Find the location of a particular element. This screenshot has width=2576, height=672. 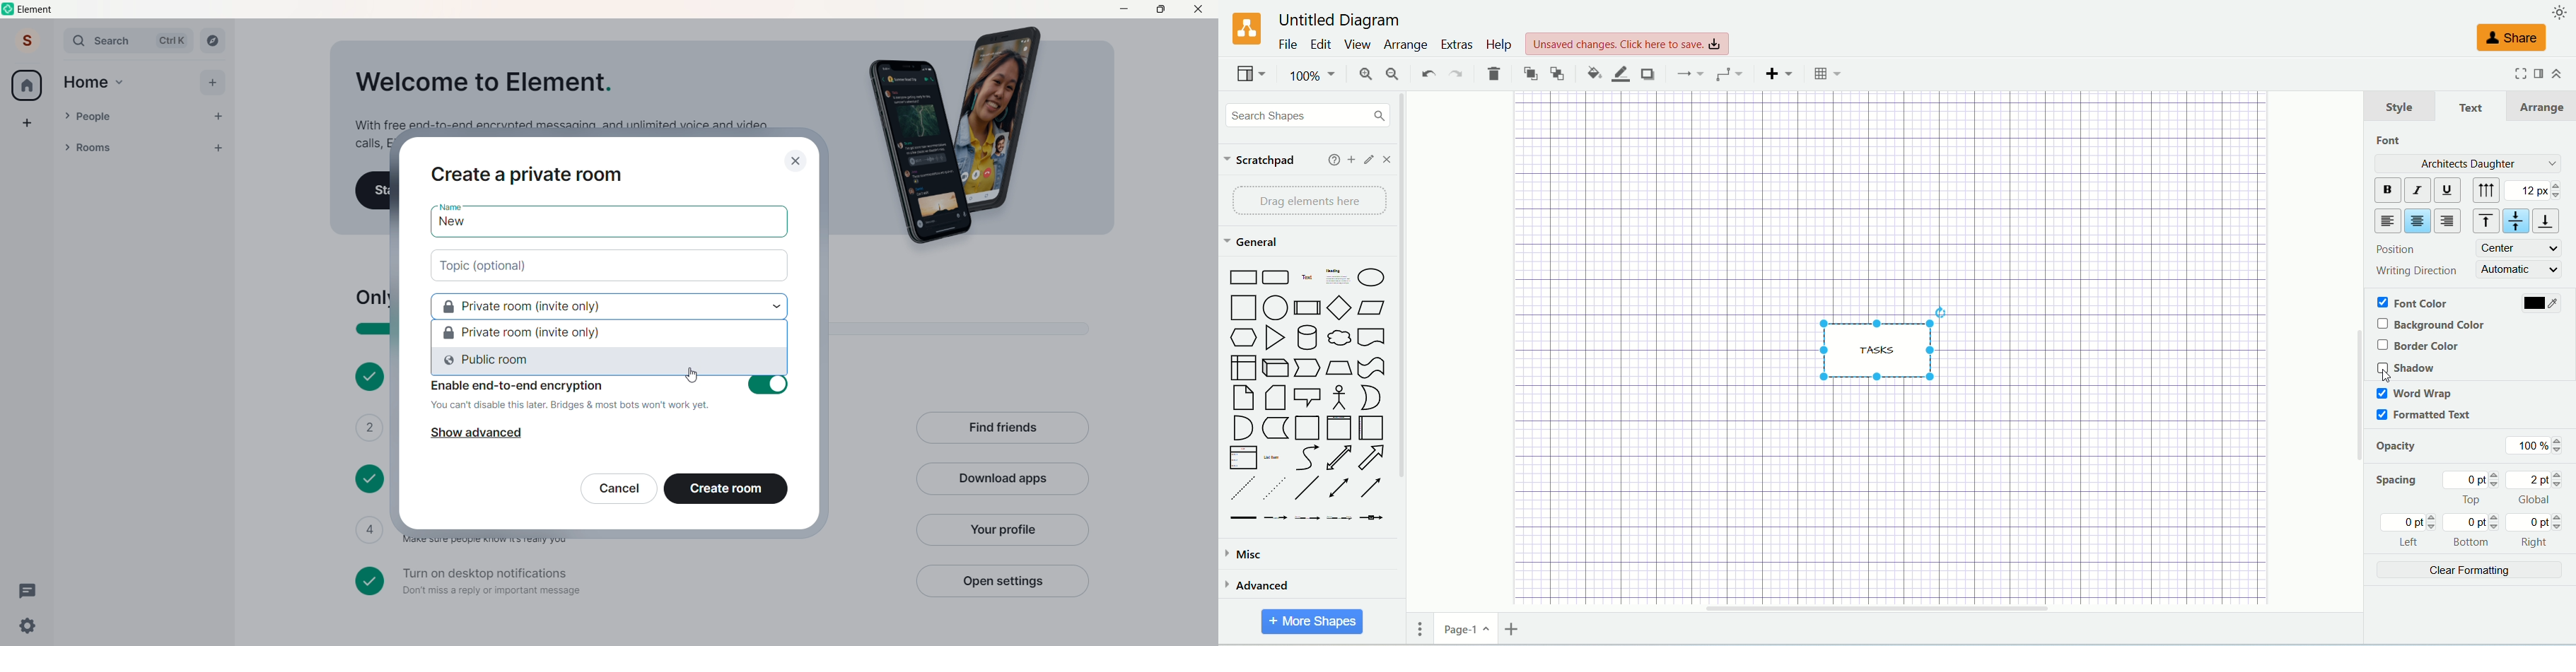

Or is located at coordinates (1369, 397).